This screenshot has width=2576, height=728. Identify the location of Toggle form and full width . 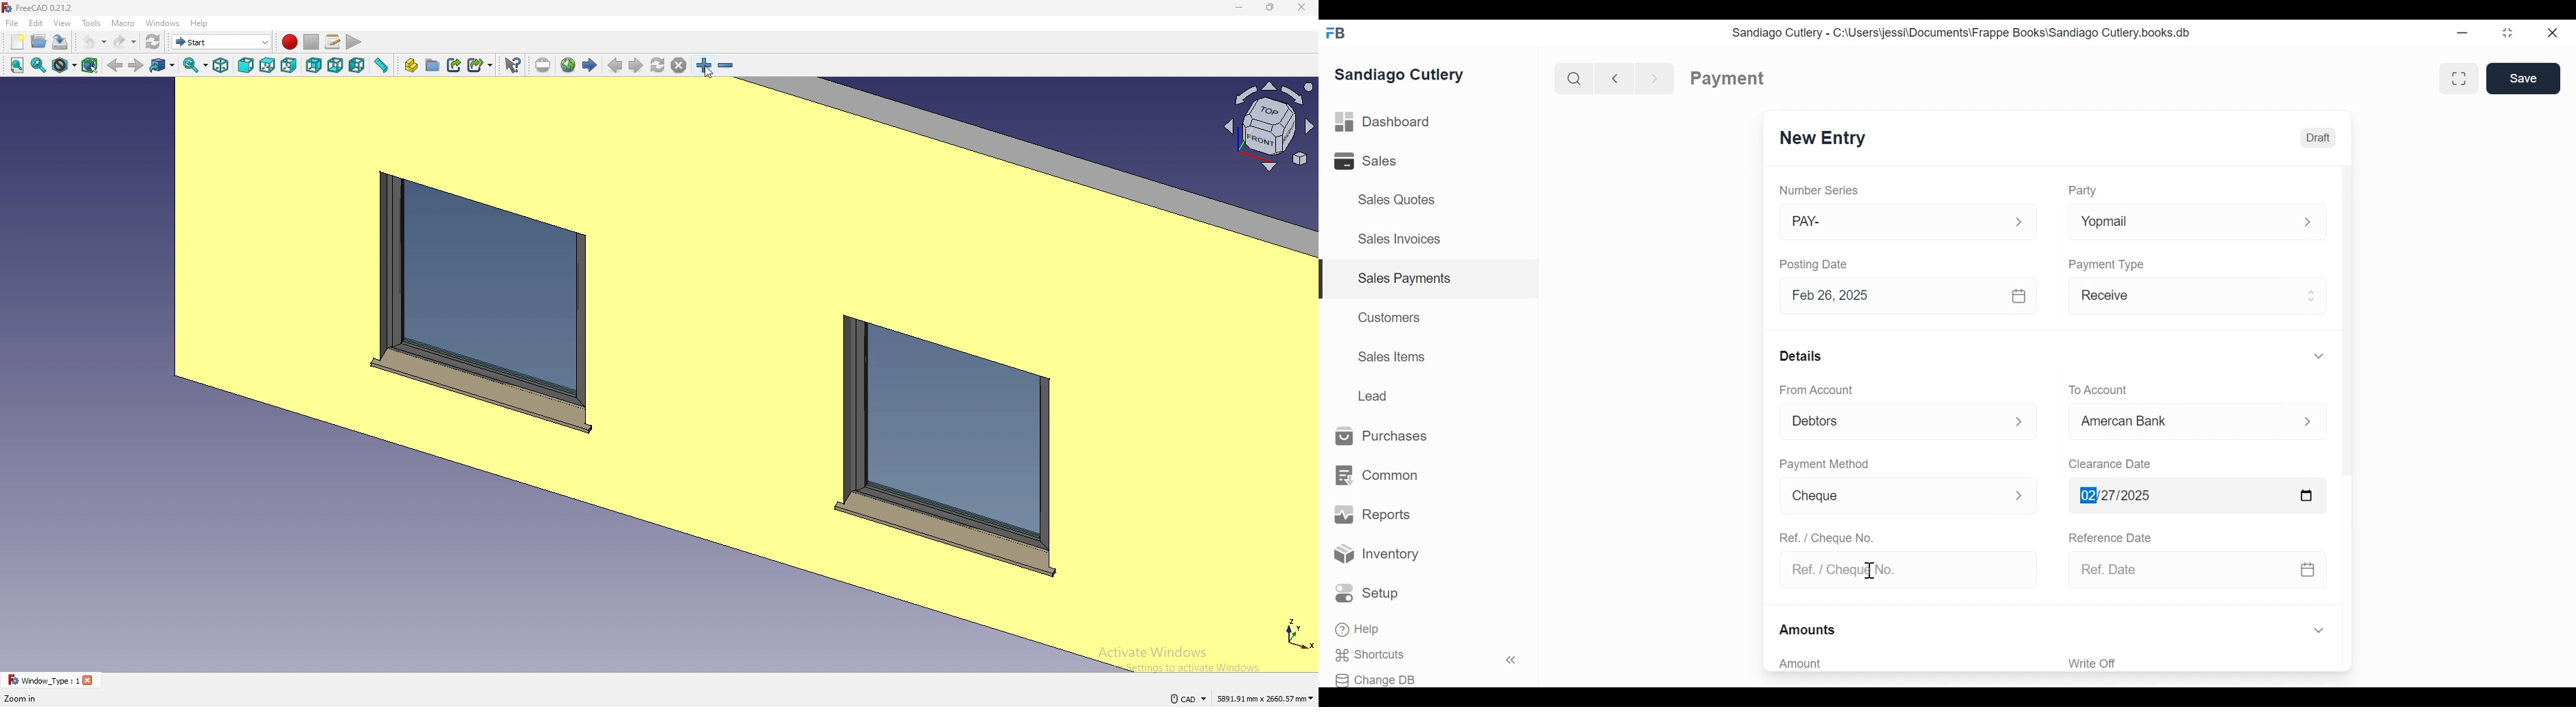
(2463, 76).